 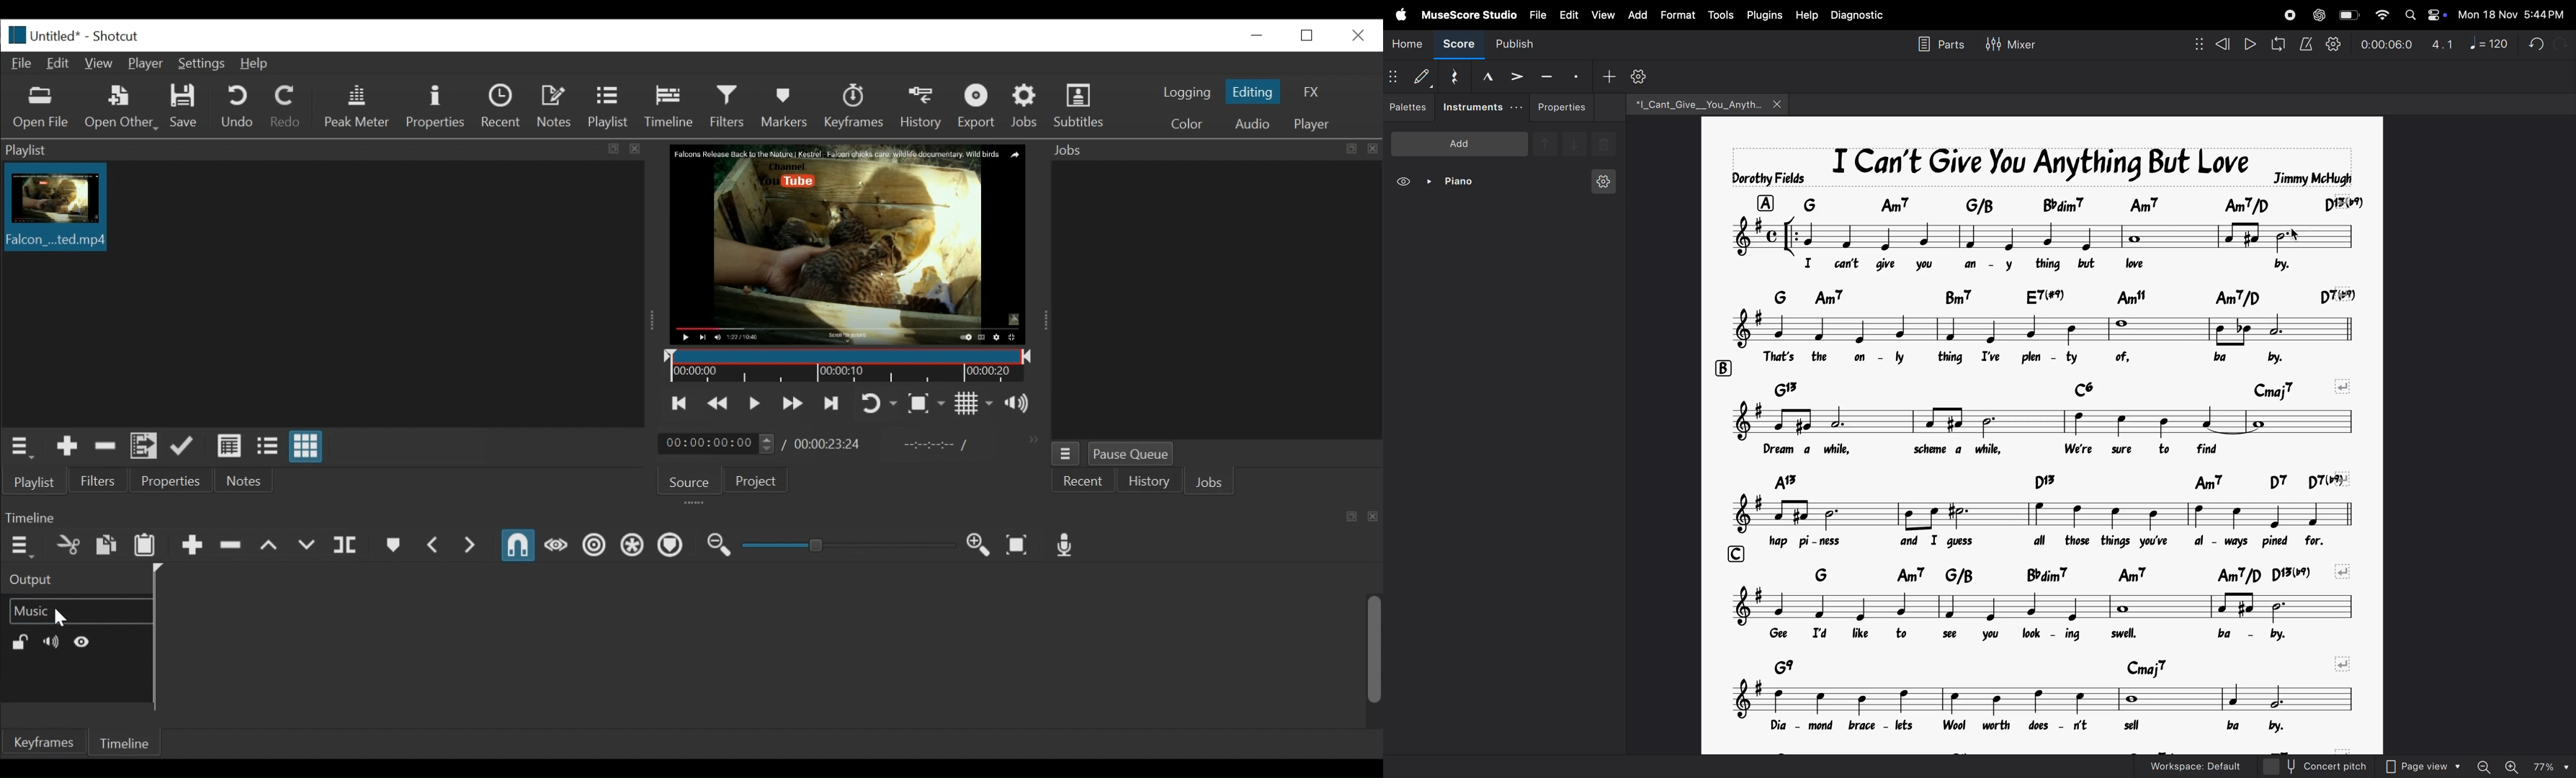 What do you see at coordinates (60, 63) in the screenshot?
I see `Edit` at bounding box center [60, 63].